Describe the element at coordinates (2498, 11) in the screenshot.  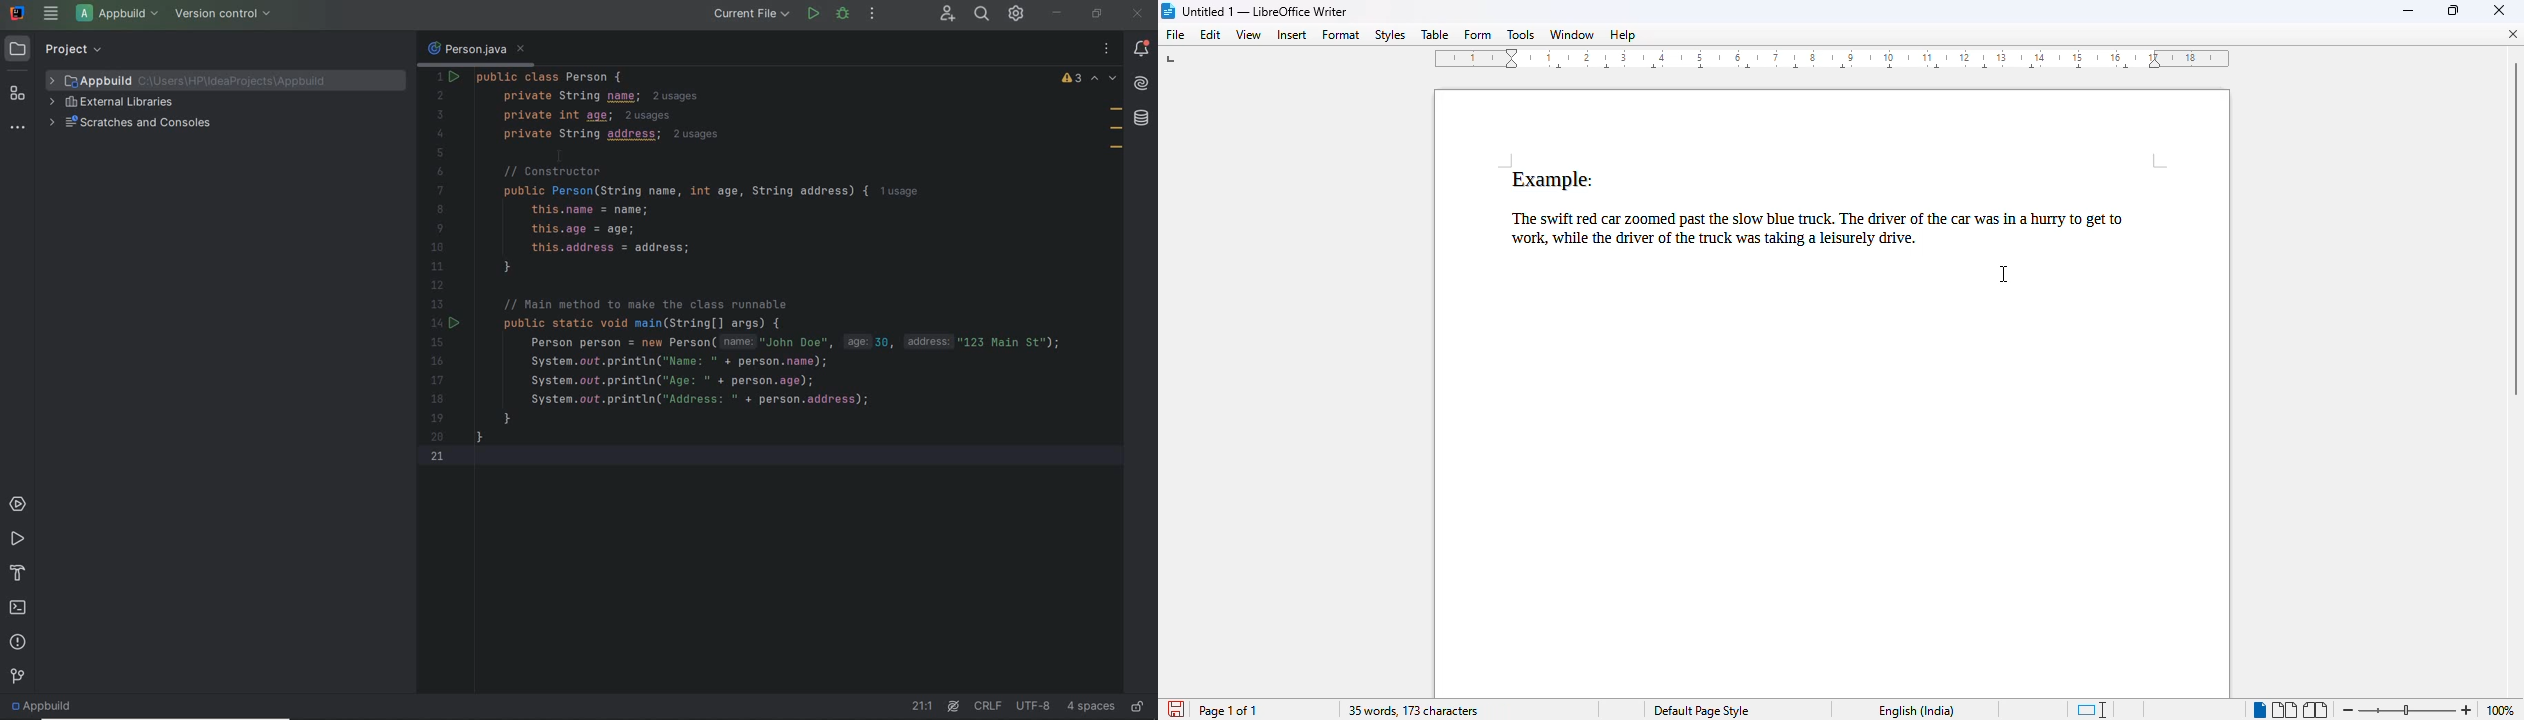
I see `close` at that location.